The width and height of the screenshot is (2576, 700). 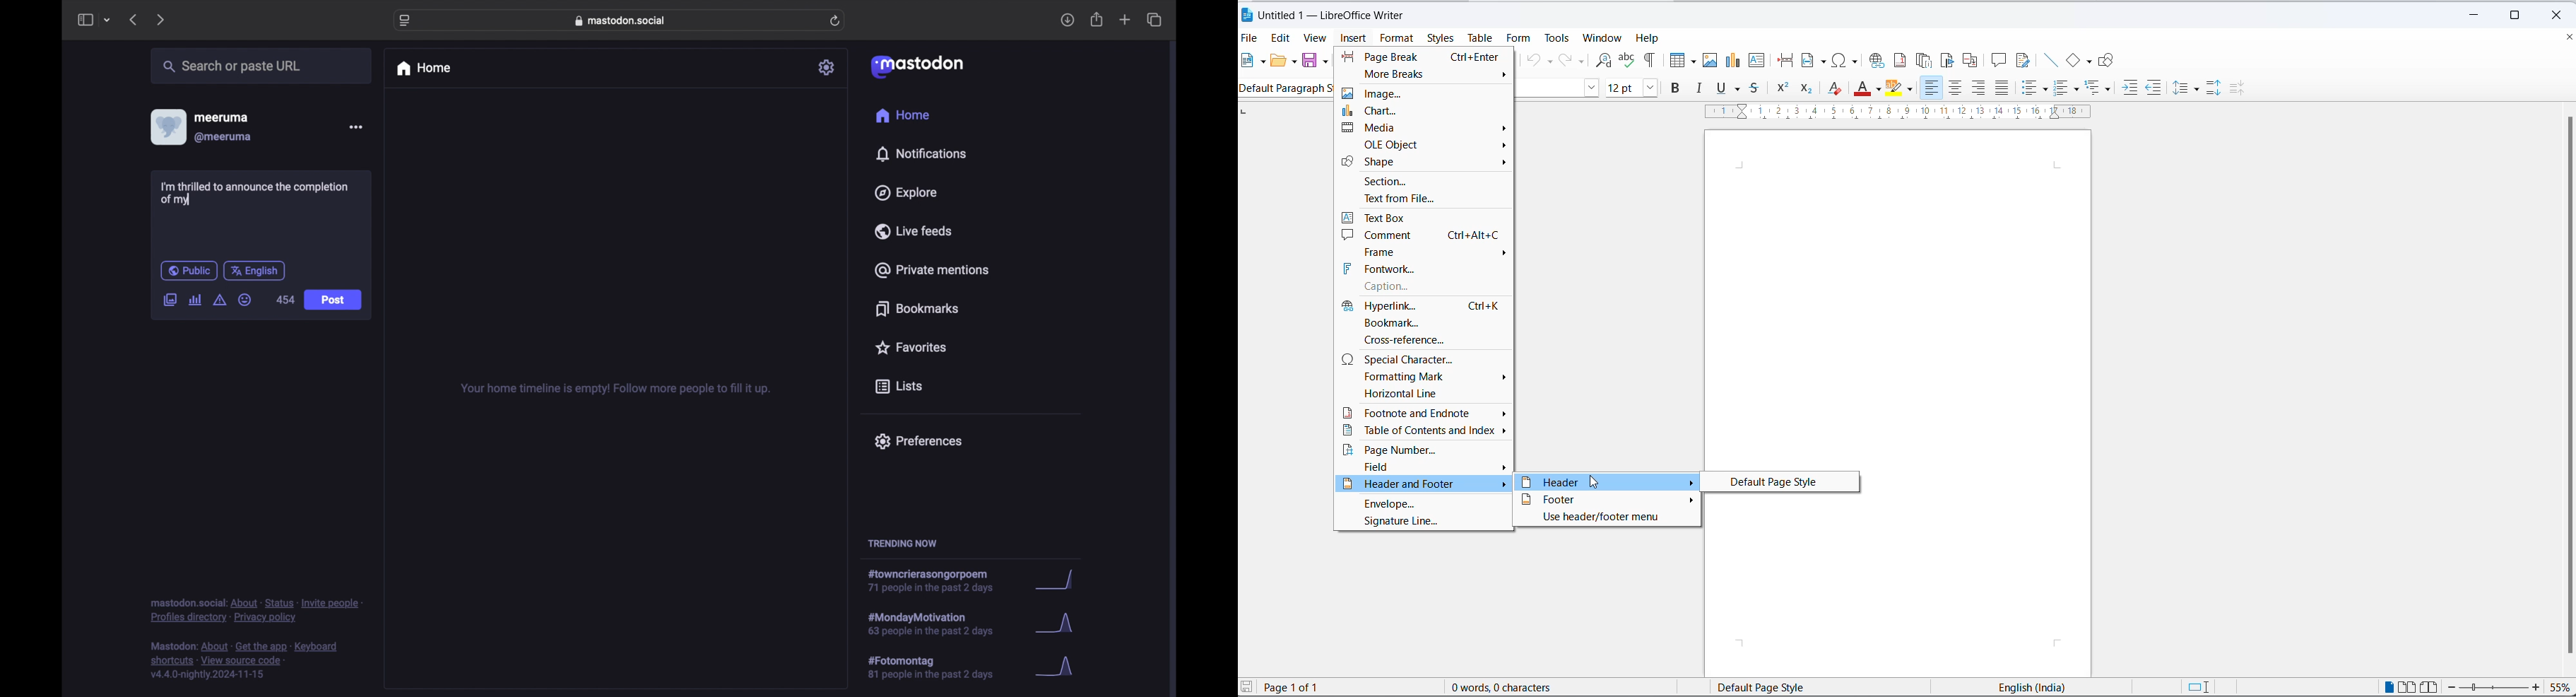 I want to click on styles, so click(x=1440, y=38).